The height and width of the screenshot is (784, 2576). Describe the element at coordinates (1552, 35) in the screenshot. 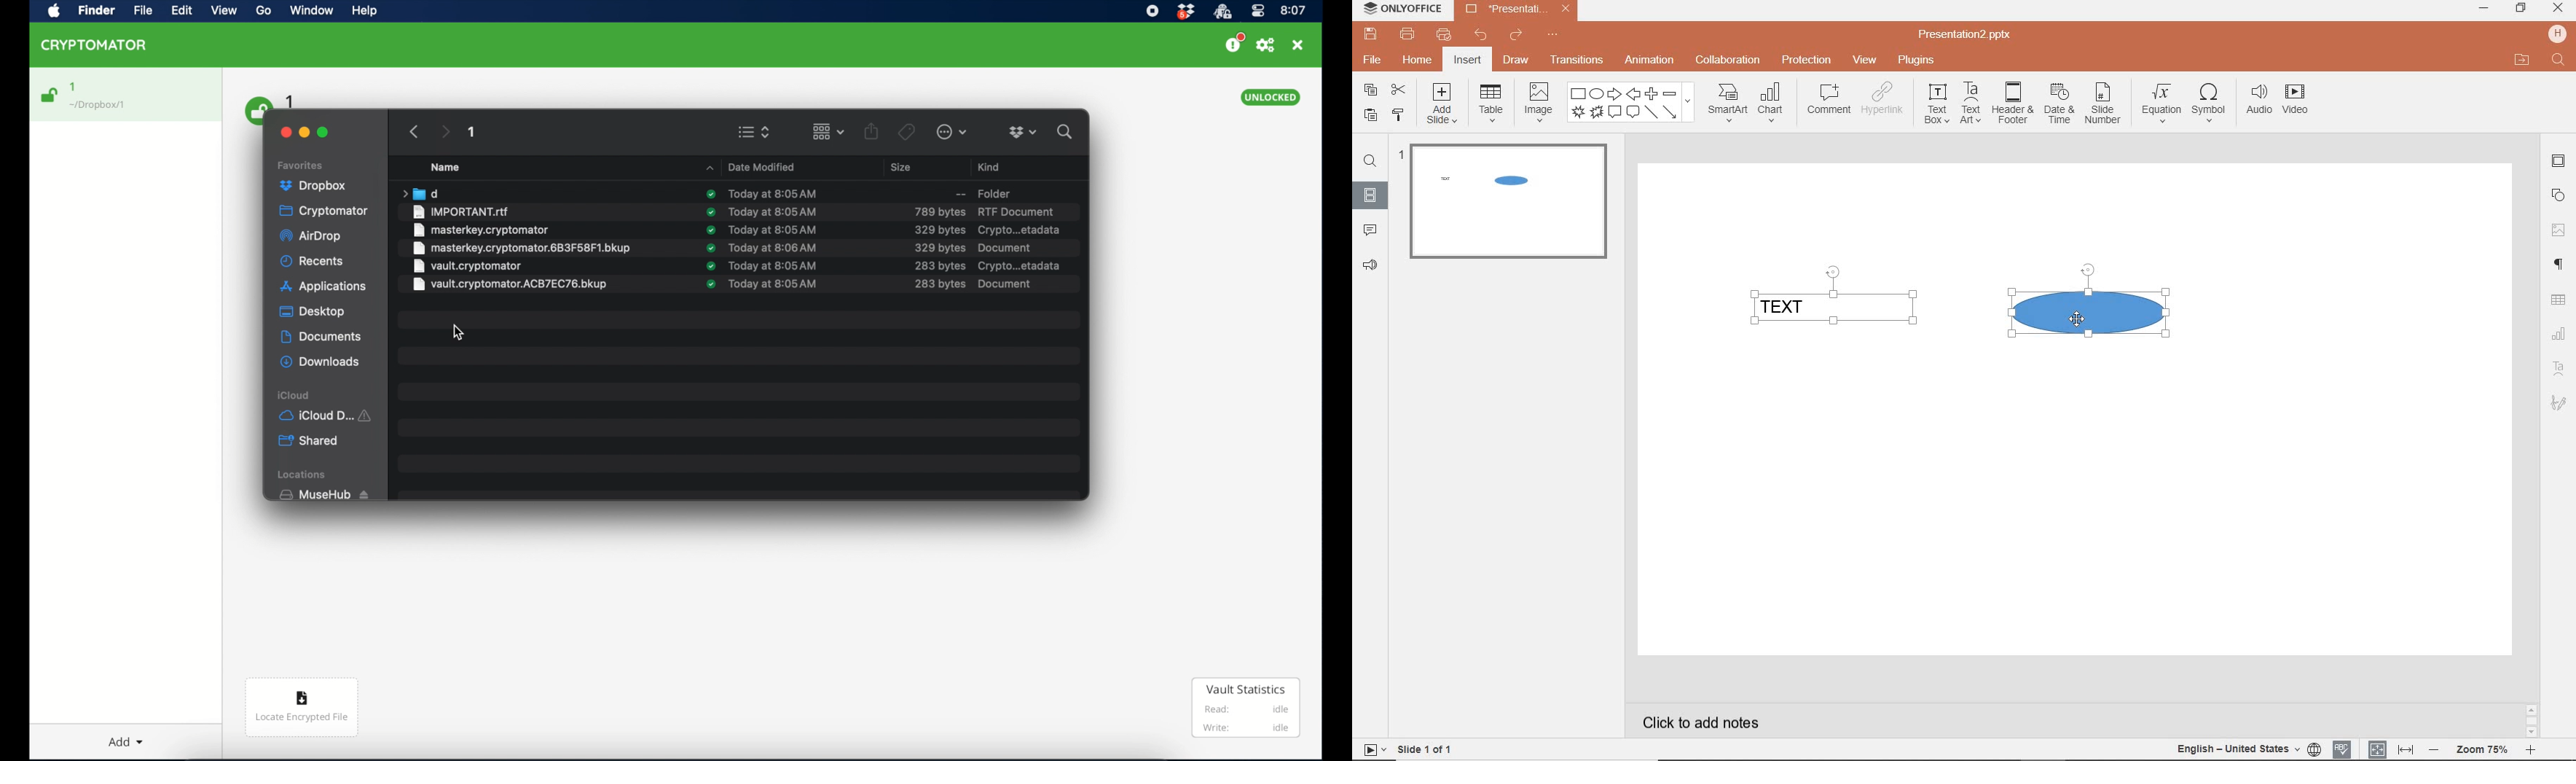

I see `customize quick access toolbar` at that location.